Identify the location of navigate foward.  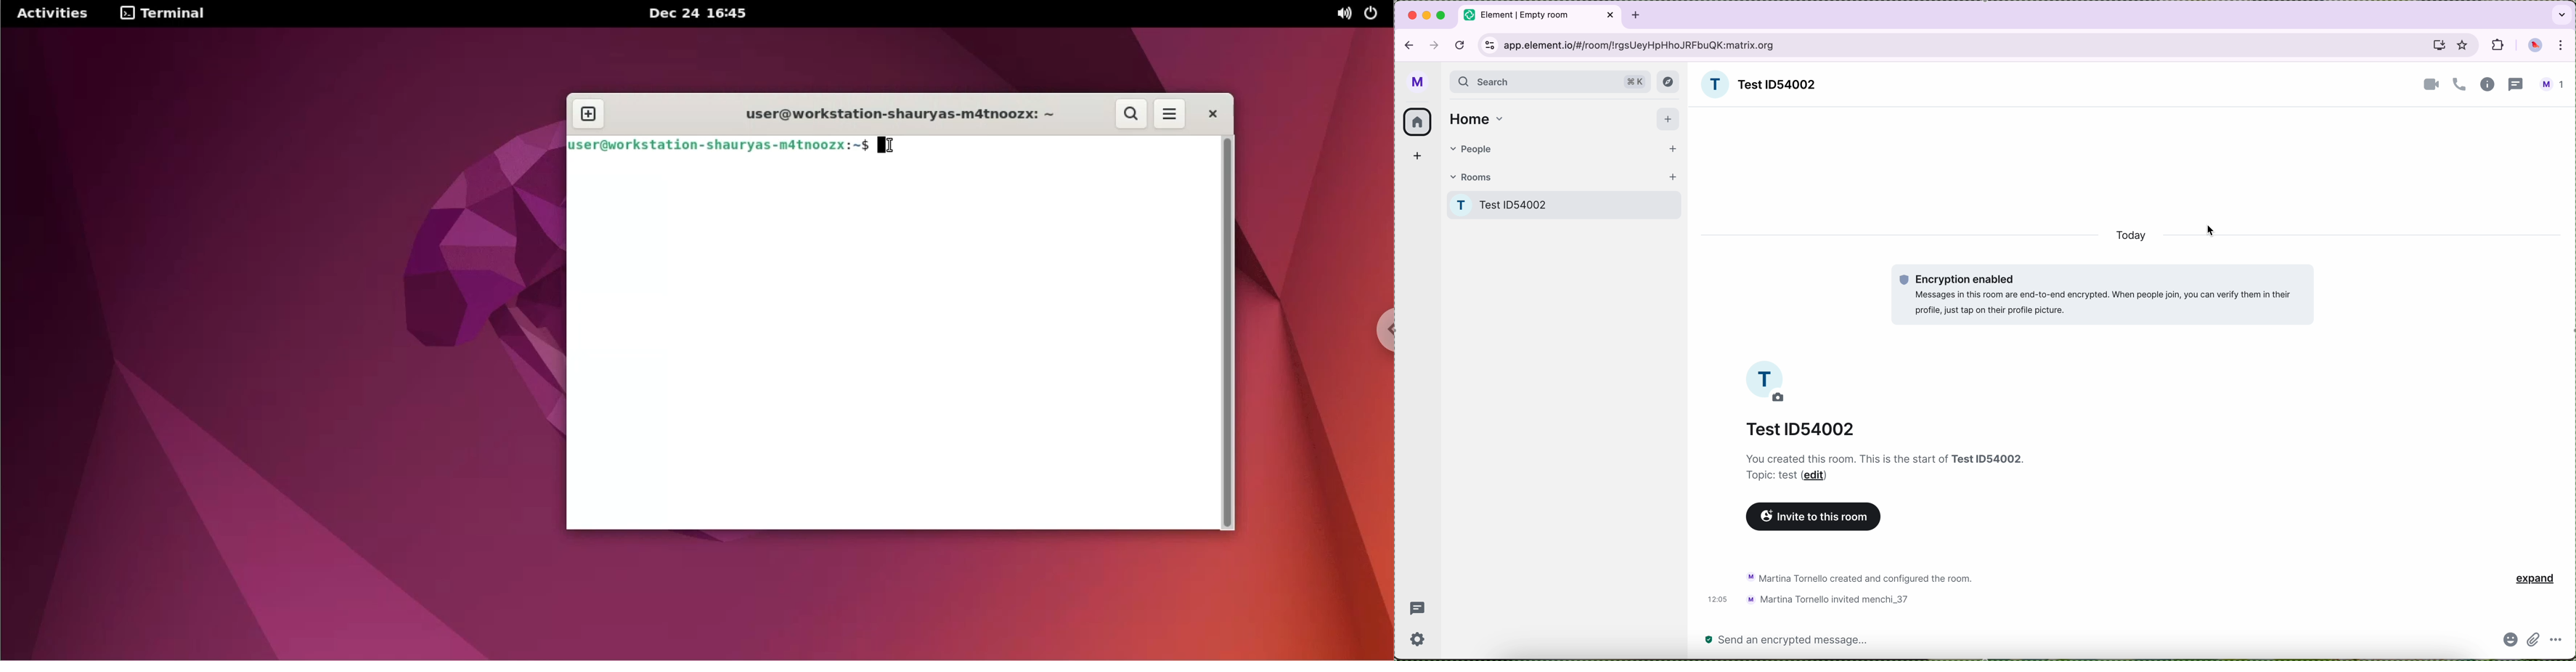
(1433, 45).